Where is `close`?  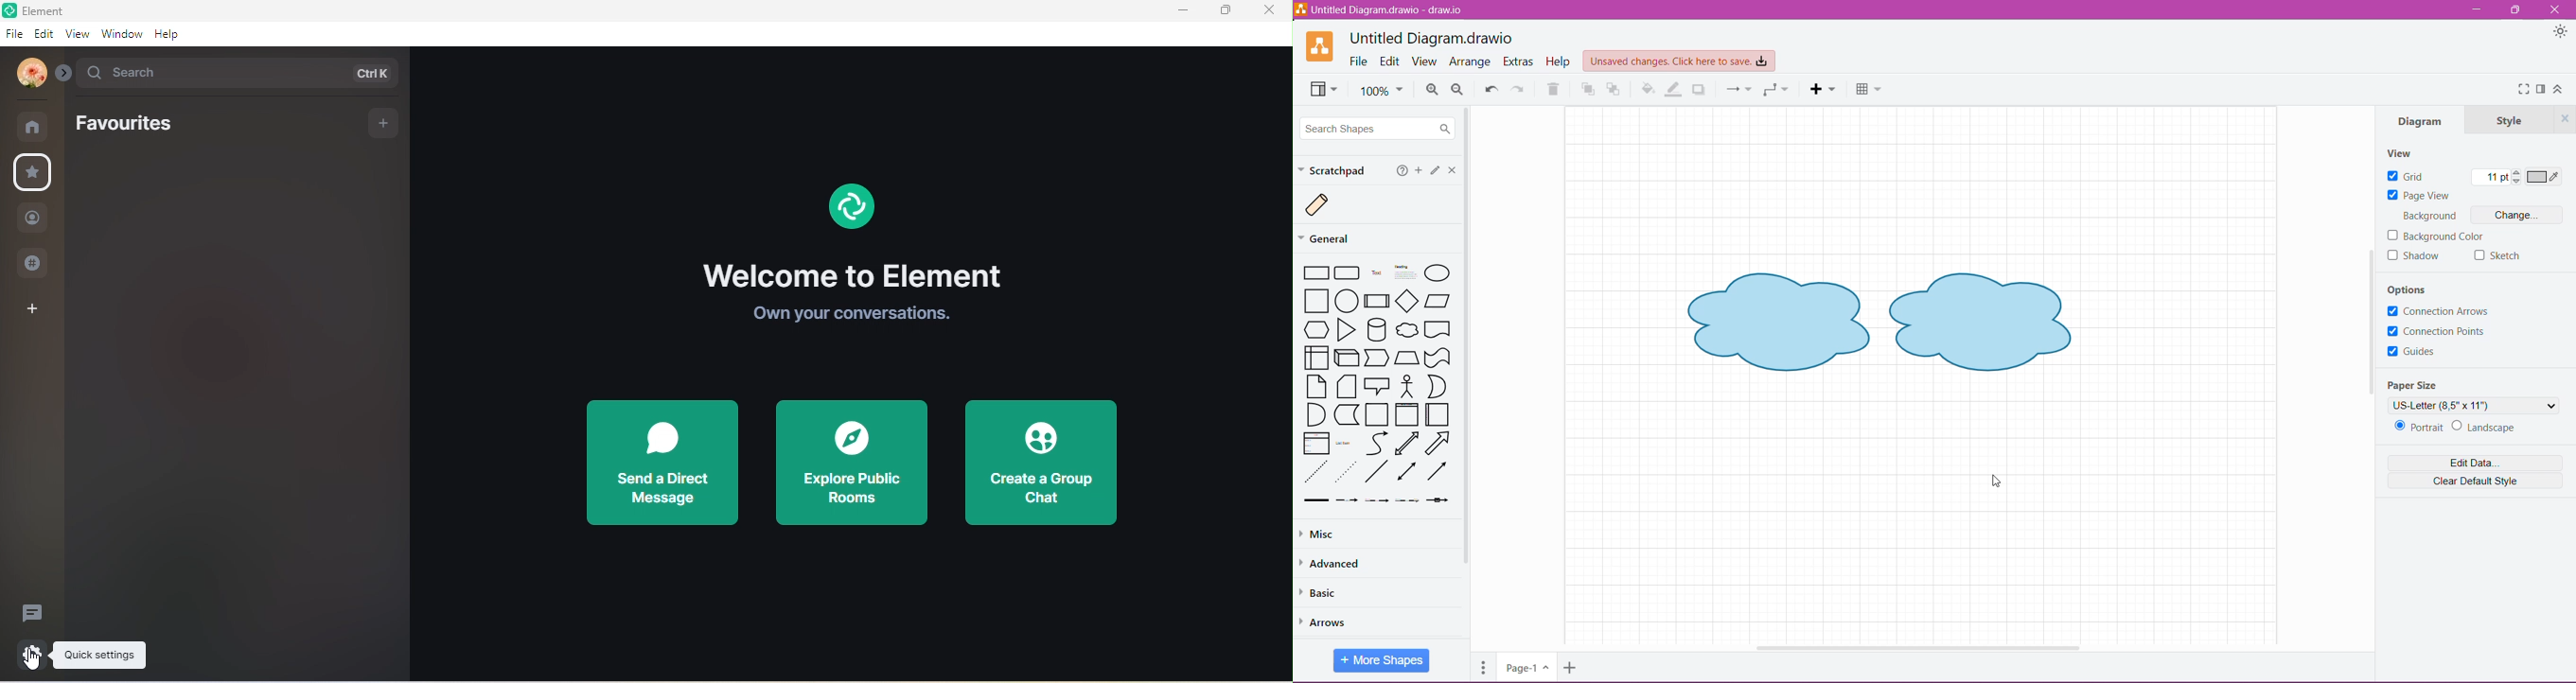 close is located at coordinates (1269, 10).